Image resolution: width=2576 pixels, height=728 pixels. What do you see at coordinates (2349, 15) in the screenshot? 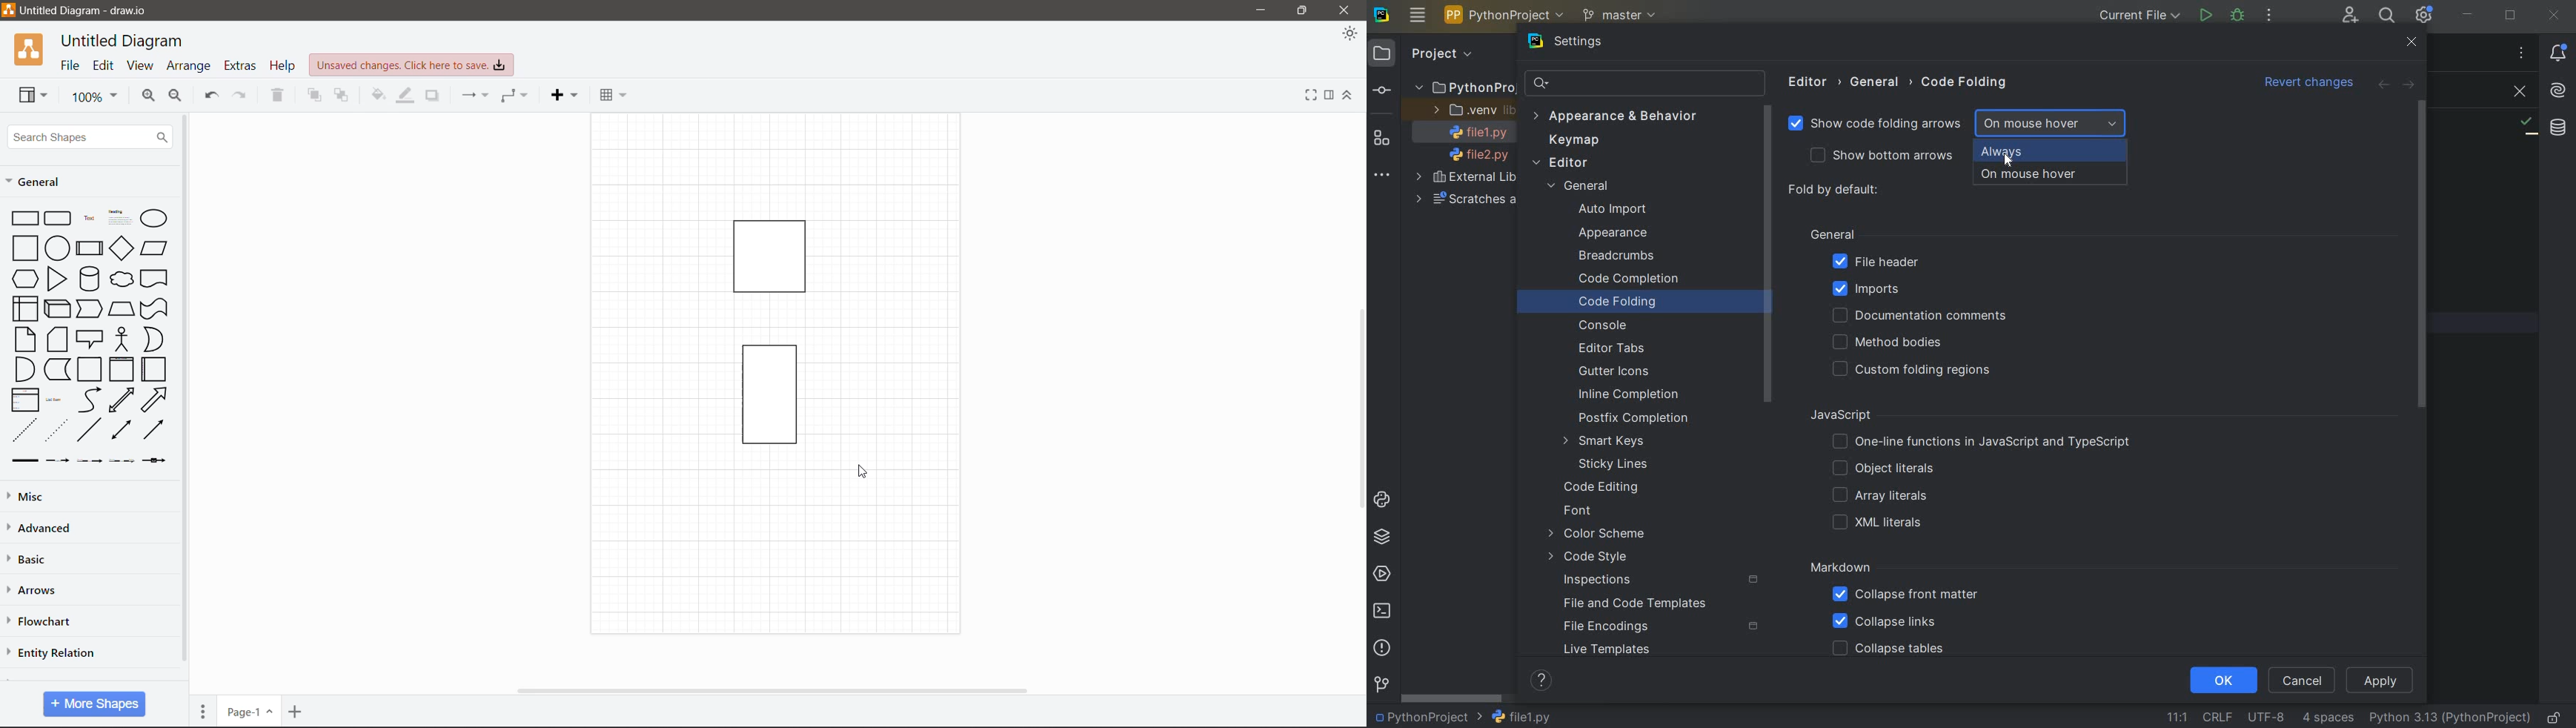
I see `CODE WITH ME` at bounding box center [2349, 15].